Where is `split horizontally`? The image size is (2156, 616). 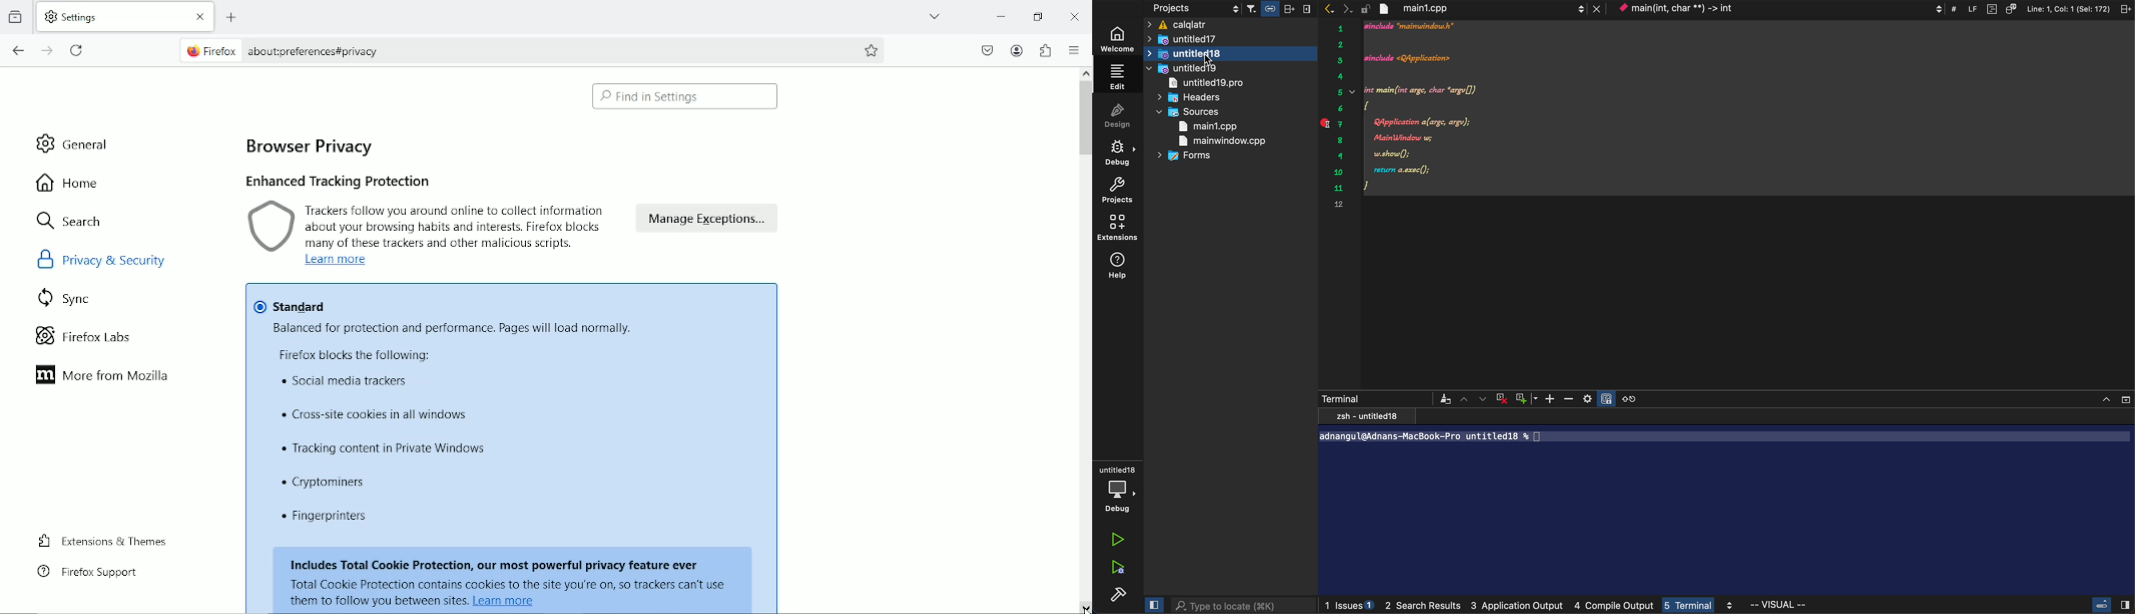 split horizontally is located at coordinates (1288, 7).